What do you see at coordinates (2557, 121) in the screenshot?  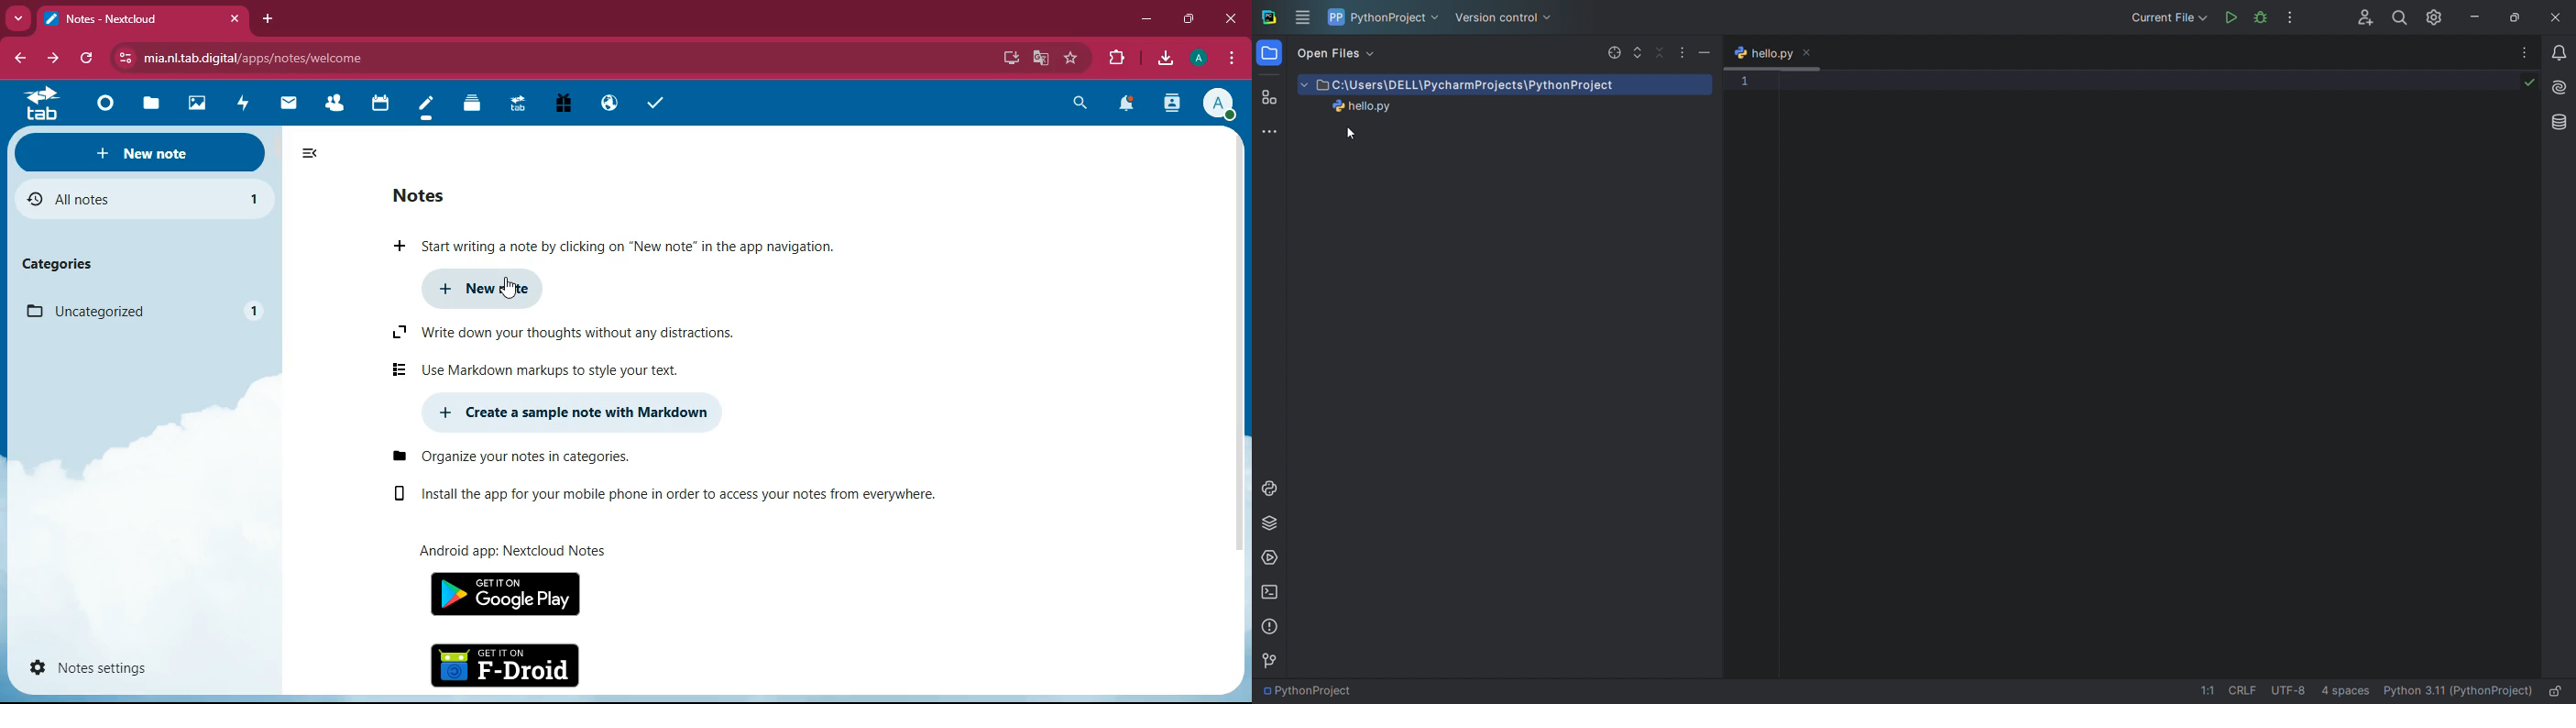 I see `database` at bounding box center [2557, 121].